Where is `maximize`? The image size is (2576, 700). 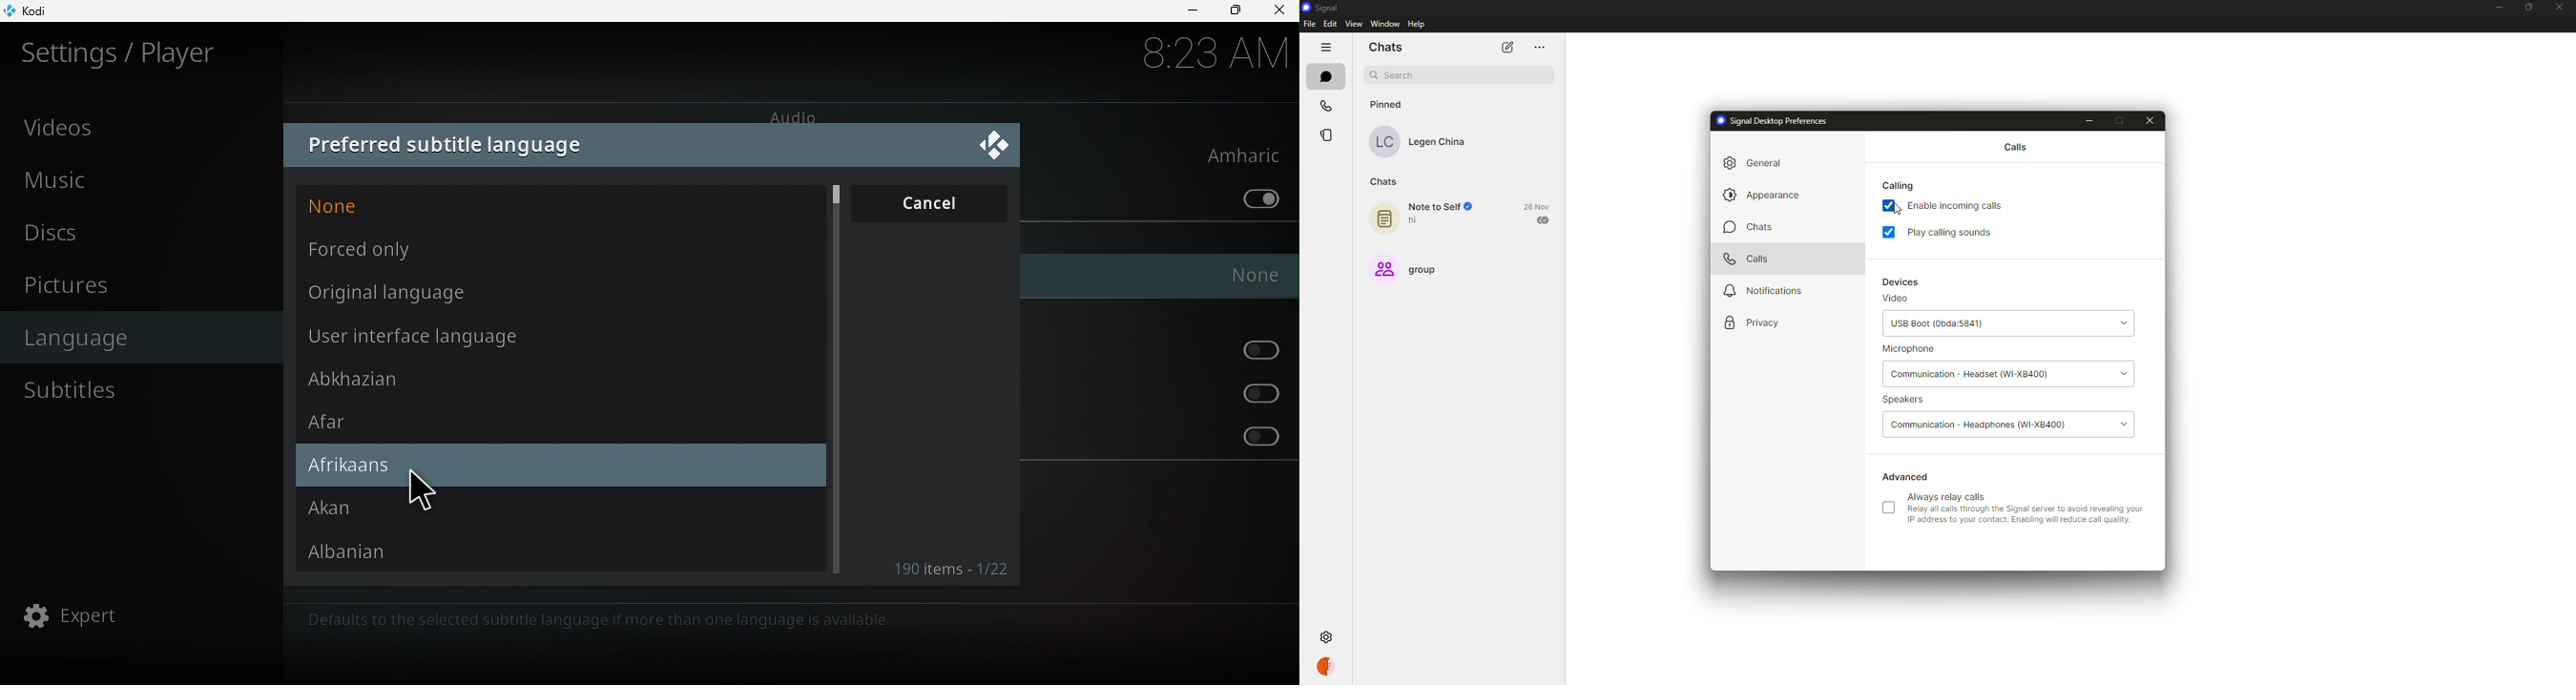
maximize is located at coordinates (2530, 7).